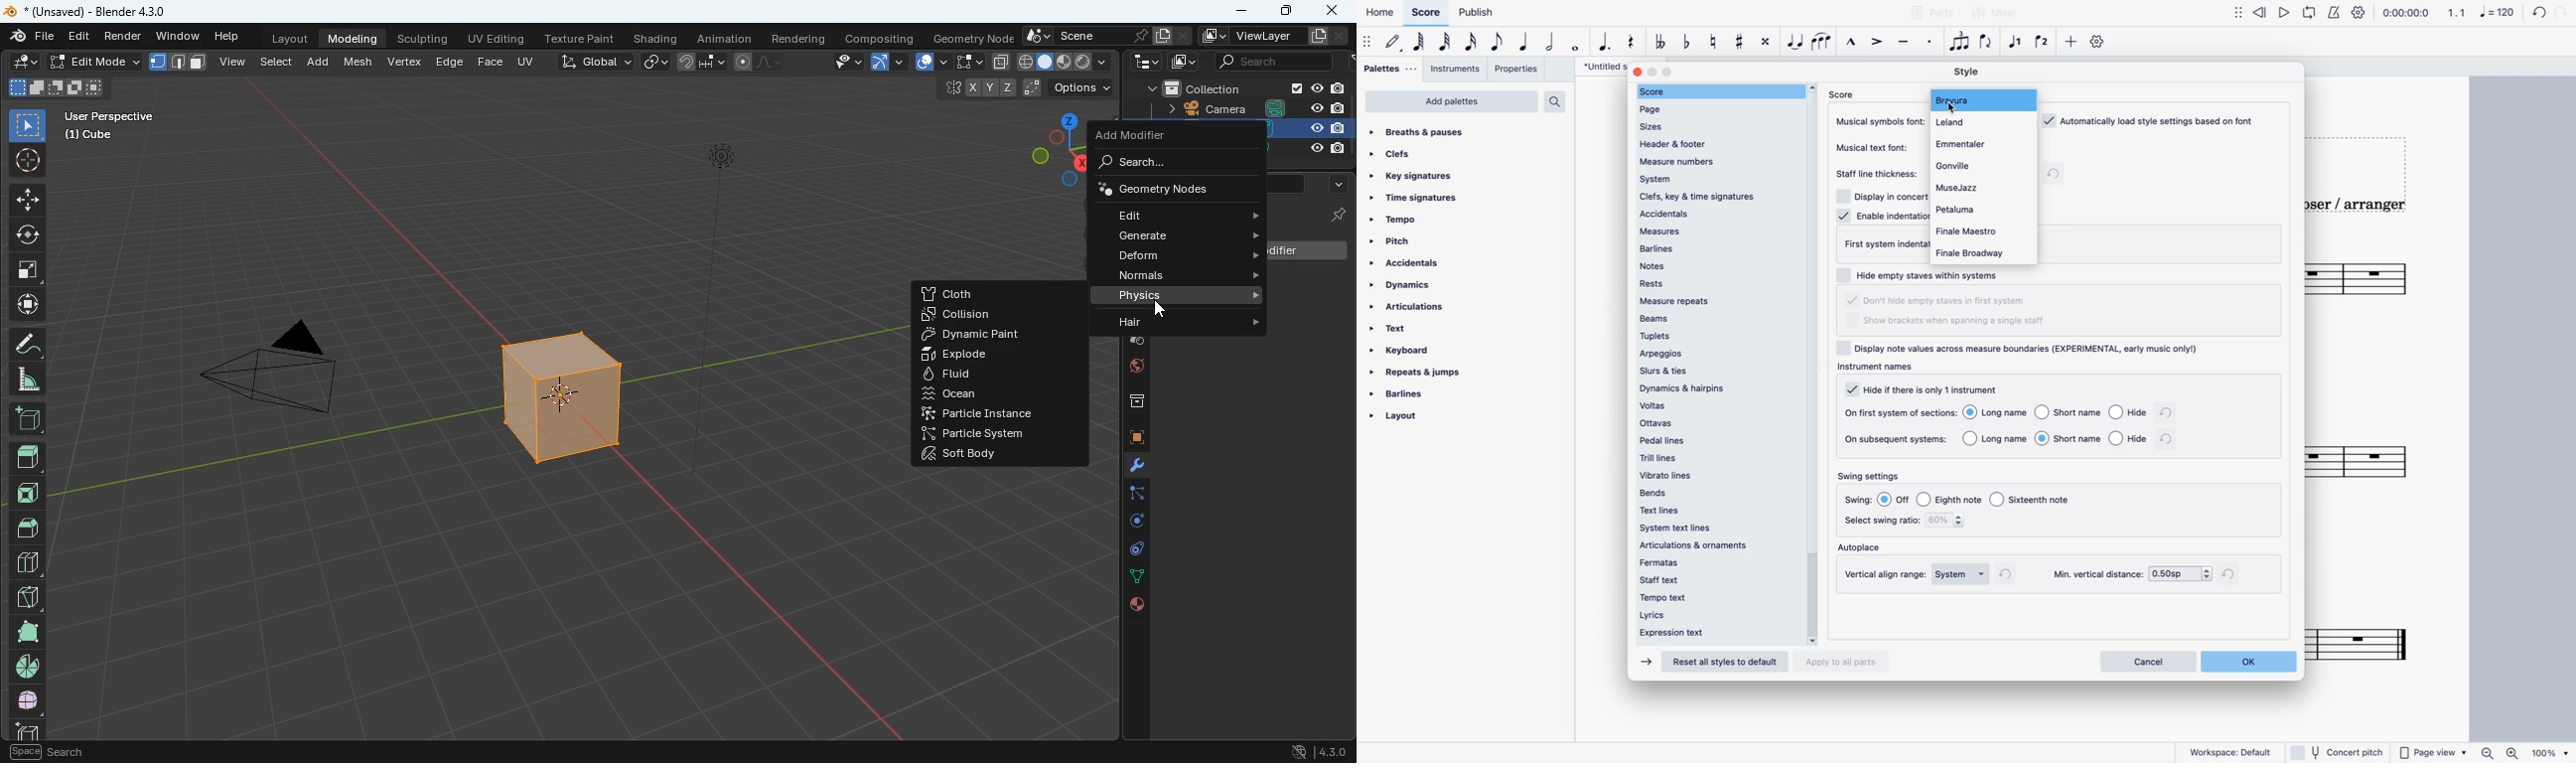  Describe the element at coordinates (2498, 753) in the screenshot. I see `Zoom in/out` at that location.